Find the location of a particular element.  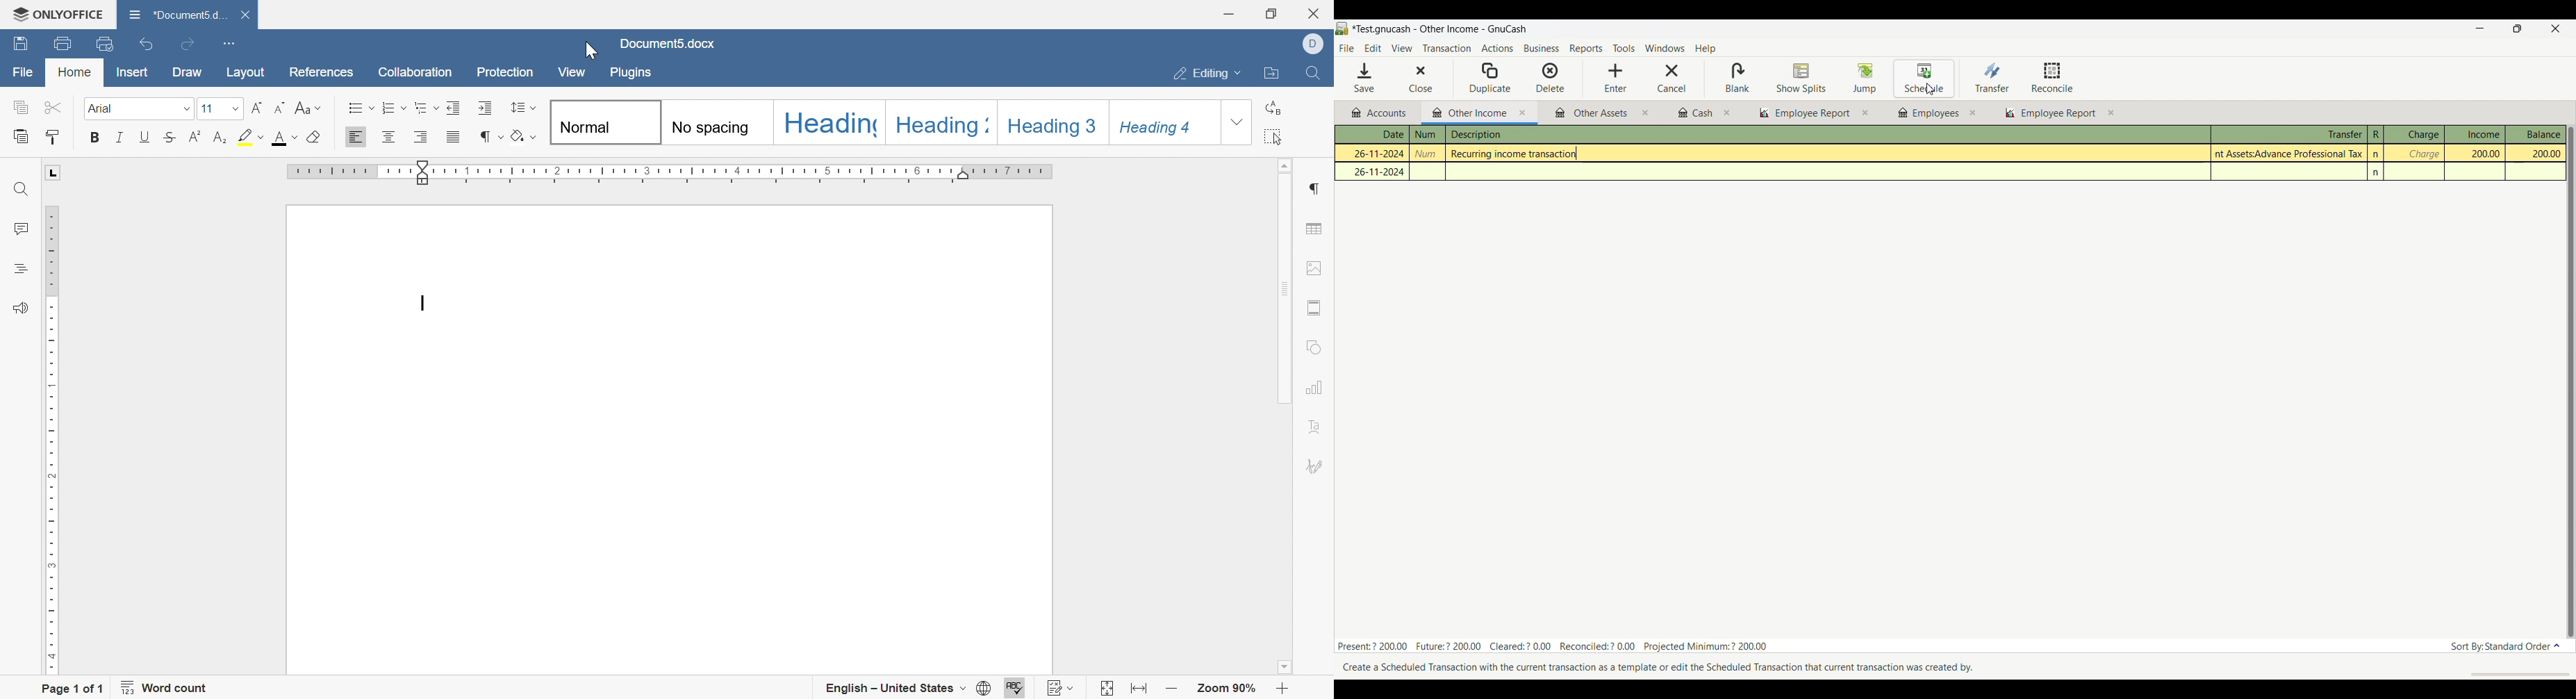

copy is located at coordinates (20, 107).